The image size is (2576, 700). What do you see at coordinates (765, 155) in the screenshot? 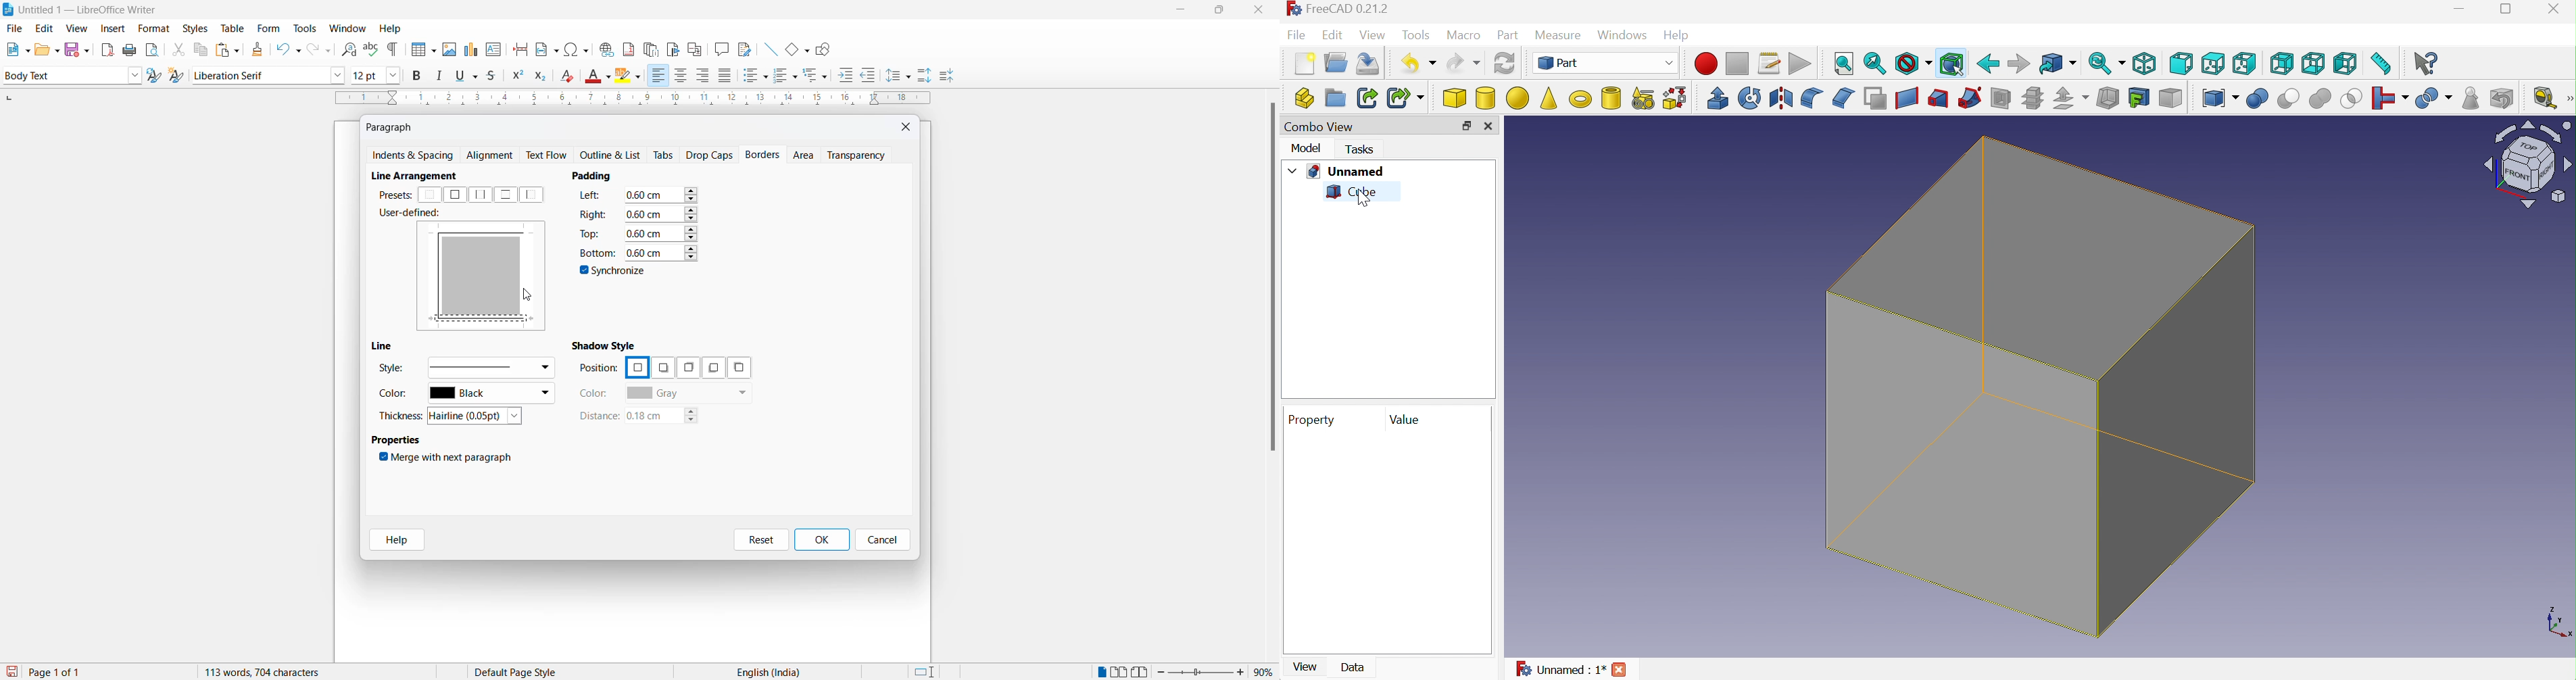
I see `borders` at bounding box center [765, 155].